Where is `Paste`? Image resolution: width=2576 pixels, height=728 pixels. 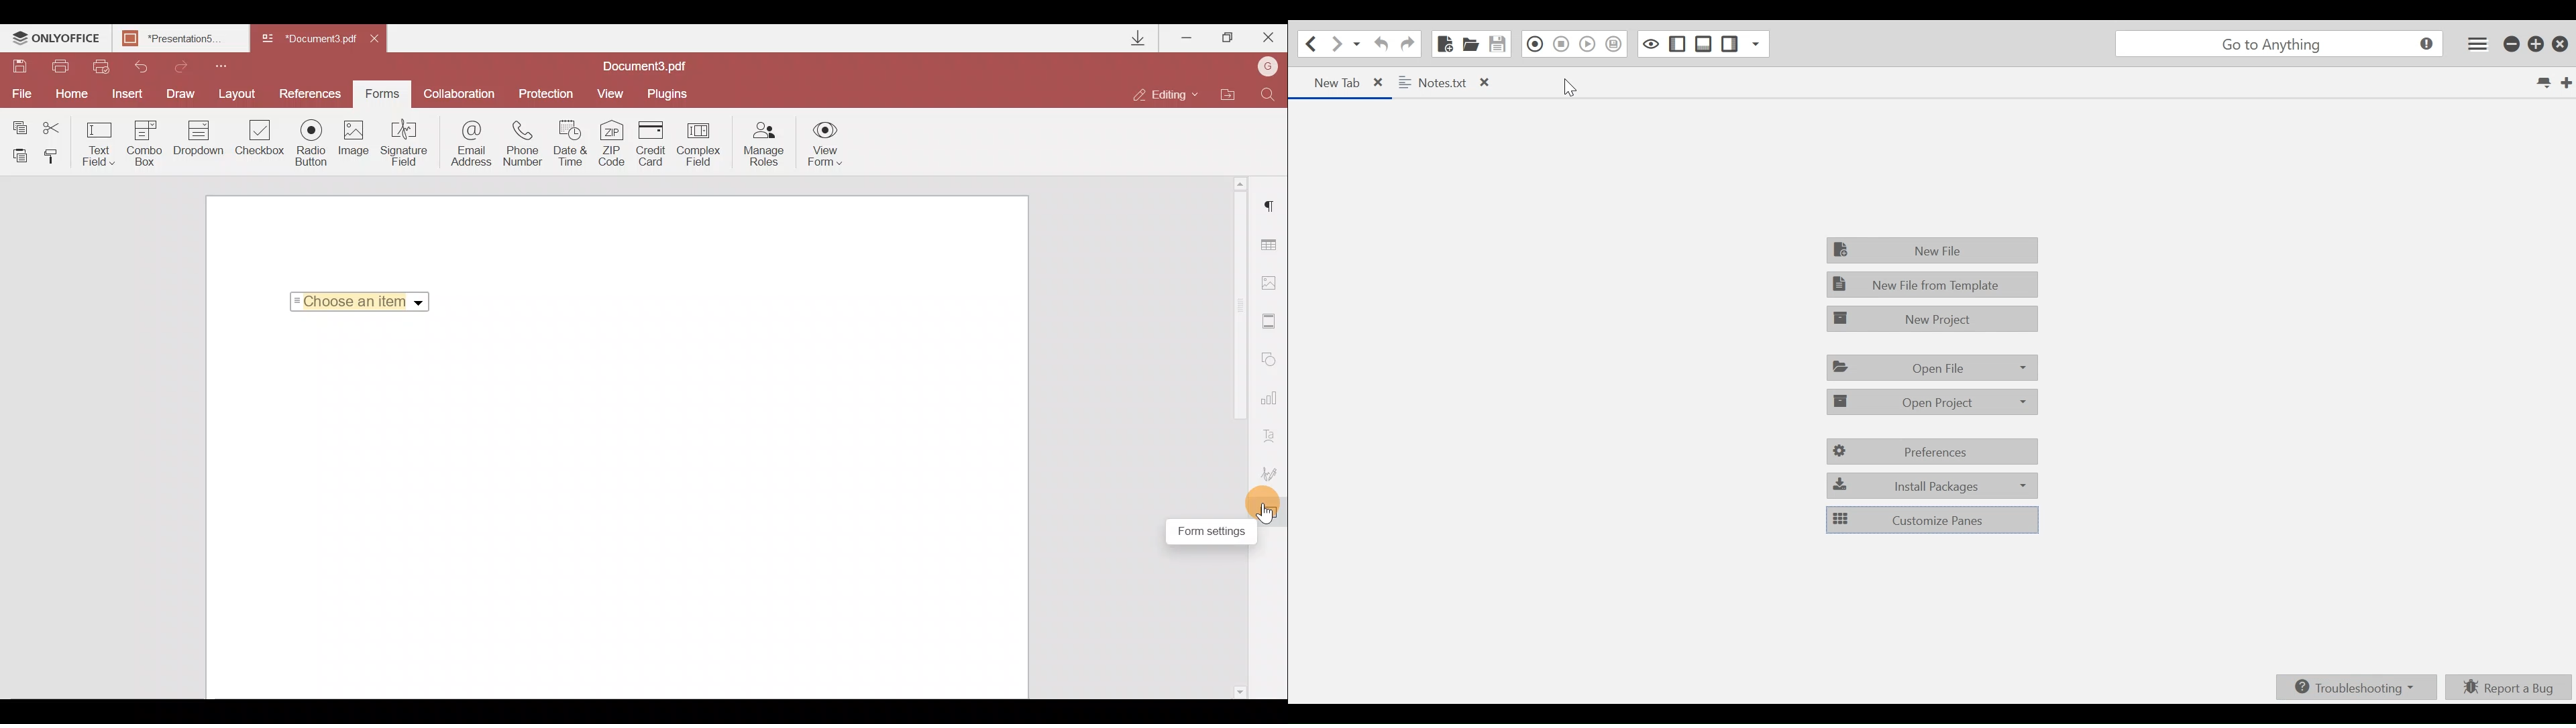
Paste is located at coordinates (20, 155).